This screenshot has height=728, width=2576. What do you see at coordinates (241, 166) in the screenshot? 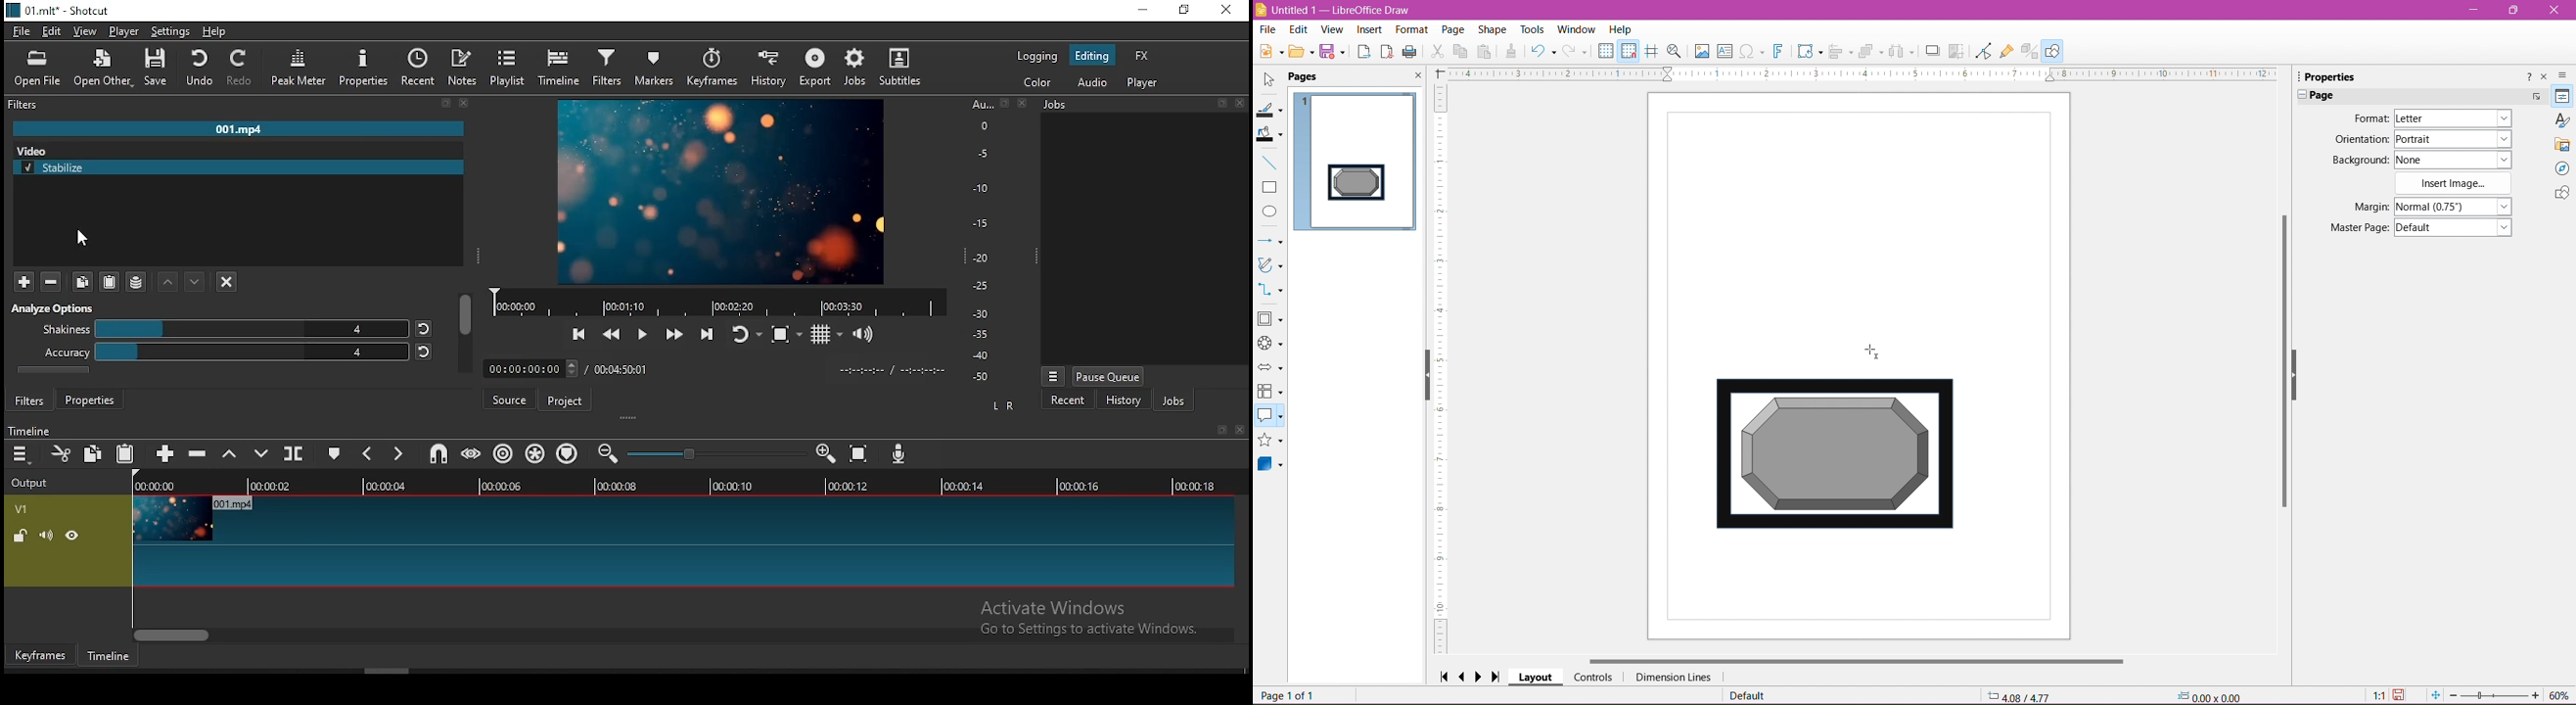
I see `stabilize` at bounding box center [241, 166].